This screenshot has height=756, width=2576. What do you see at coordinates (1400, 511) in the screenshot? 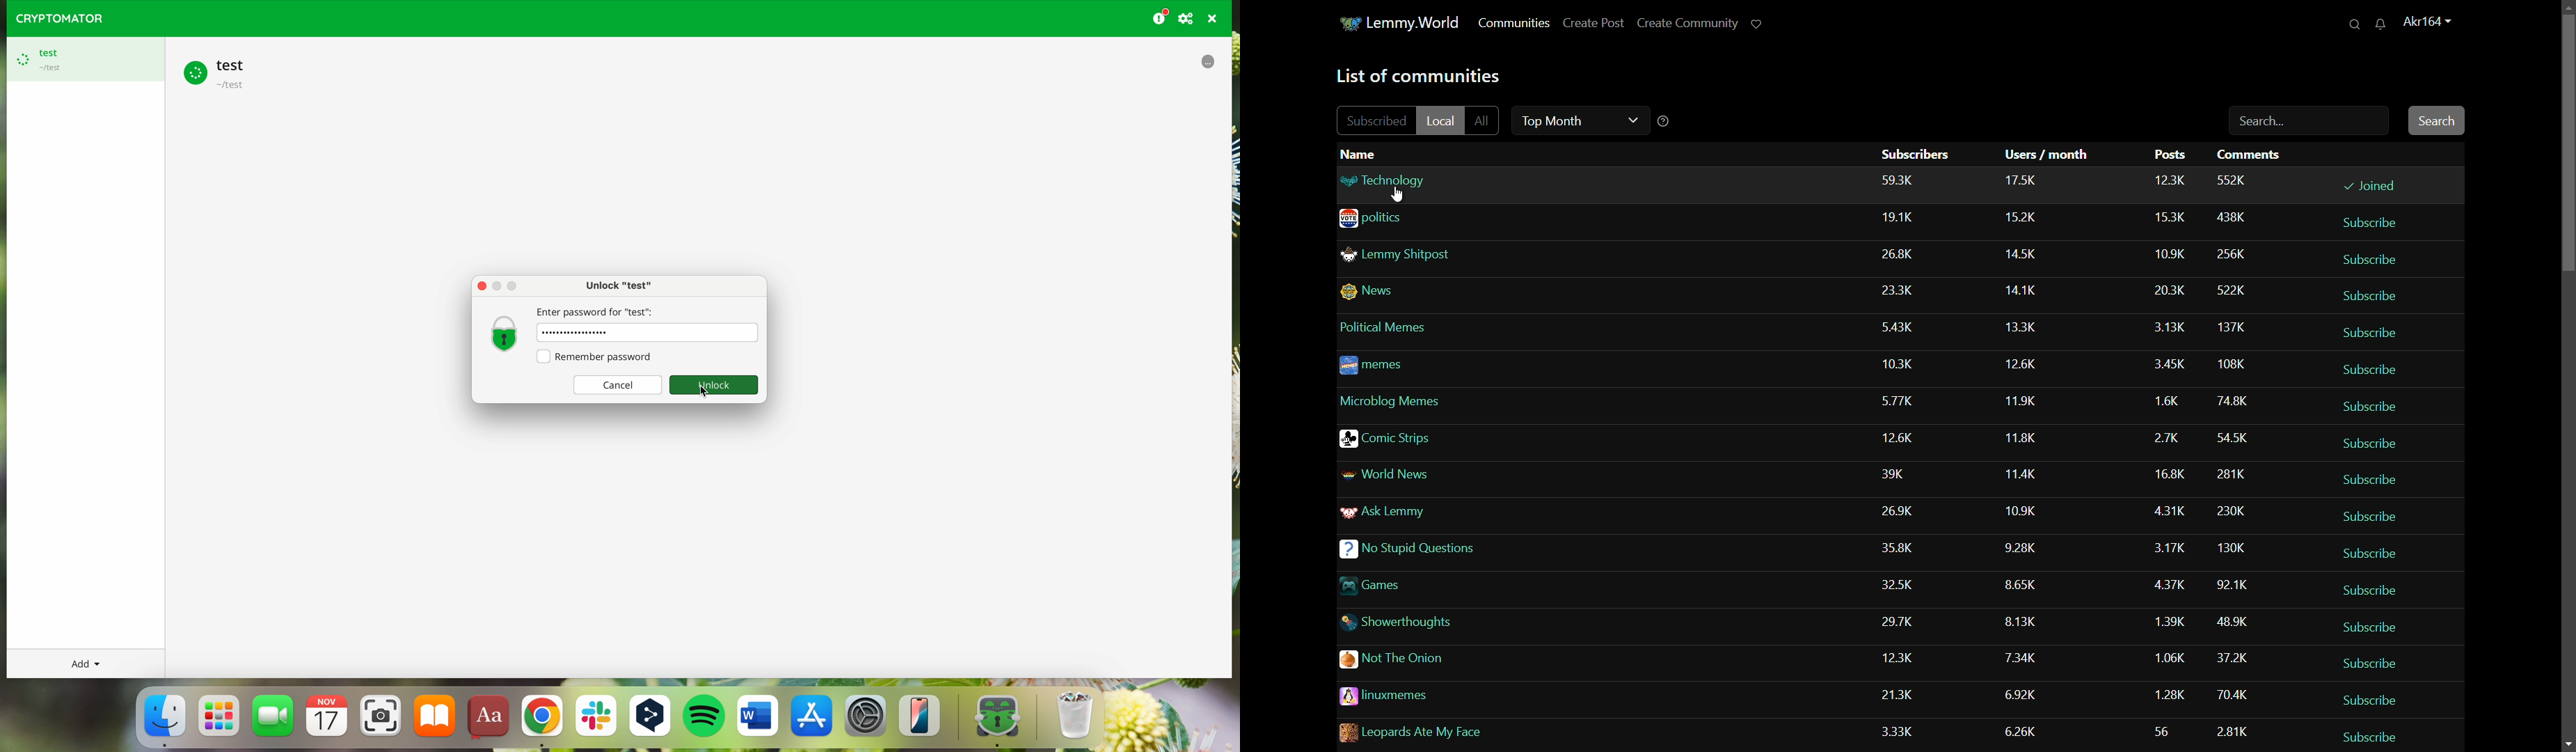
I see `communities name` at bounding box center [1400, 511].